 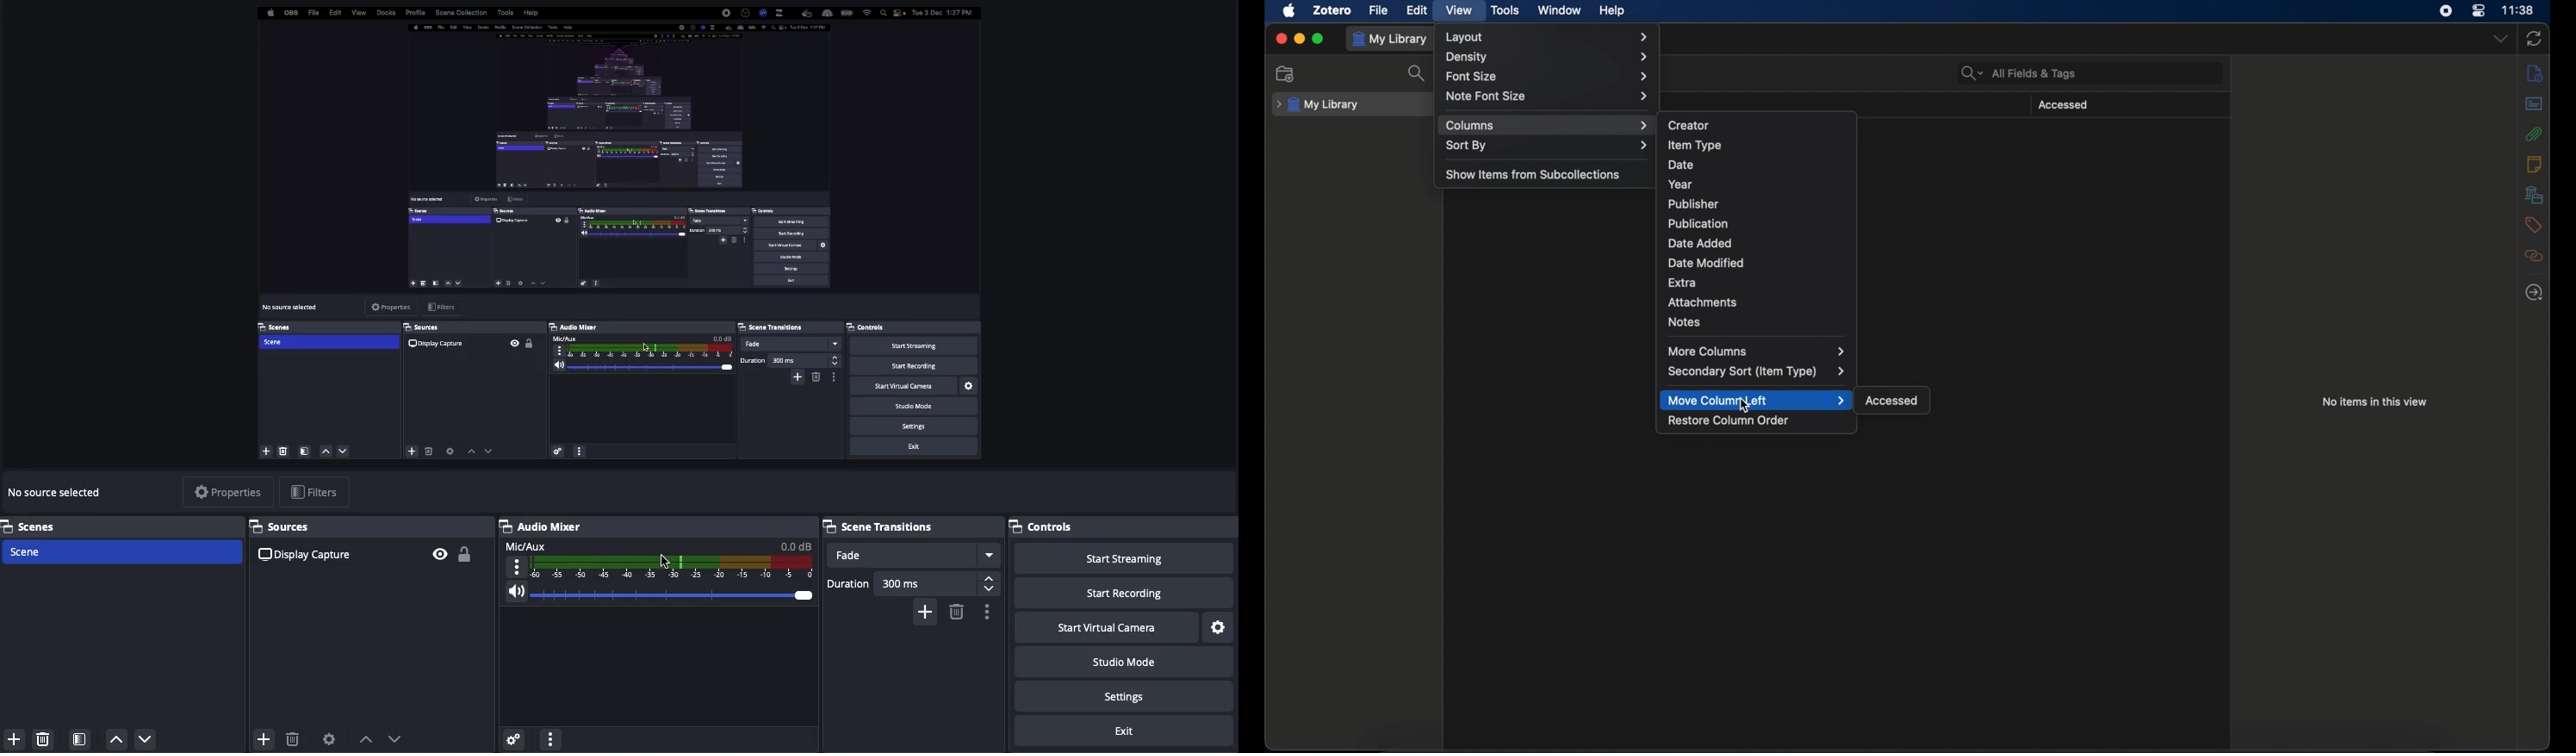 I want to click on Down, so click(x=146, y=741).